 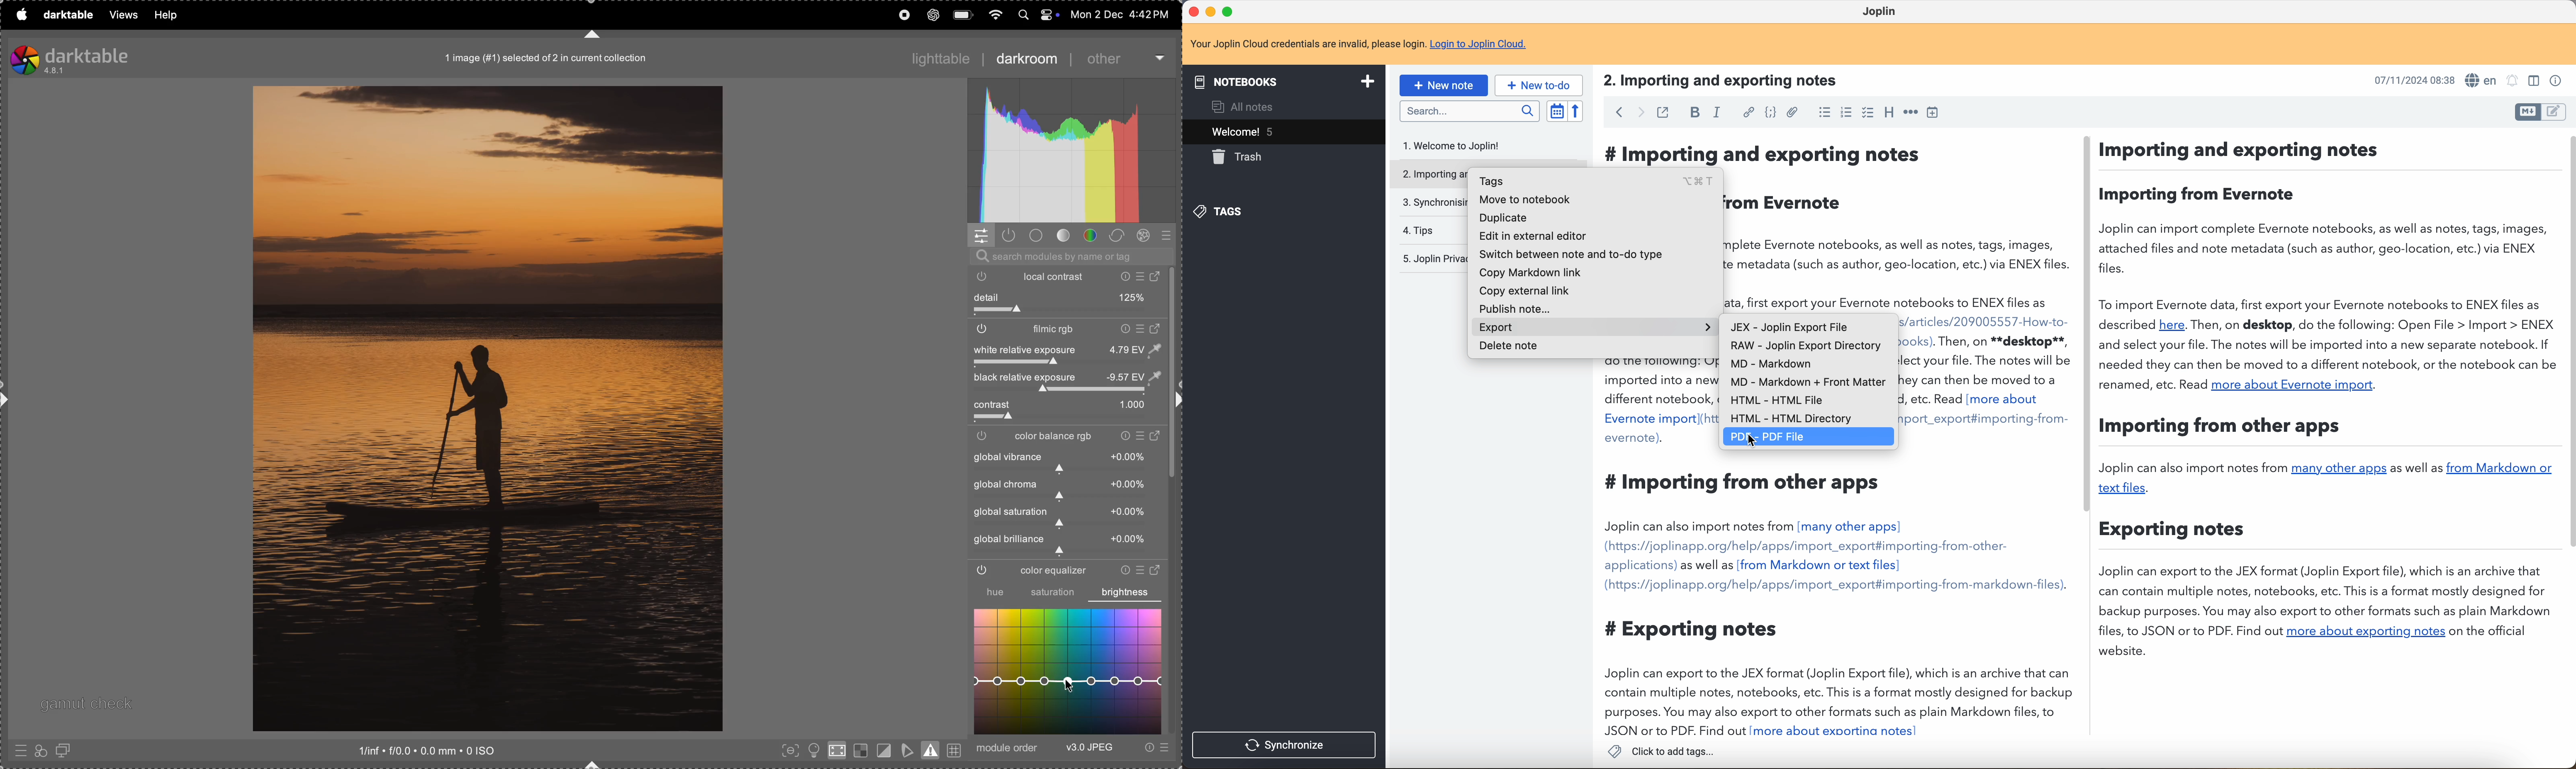 I want to click on Your Joplin Cloud credentials are invalid, please login. Login to Joplin Cloud, so click(x=1368, y=44).